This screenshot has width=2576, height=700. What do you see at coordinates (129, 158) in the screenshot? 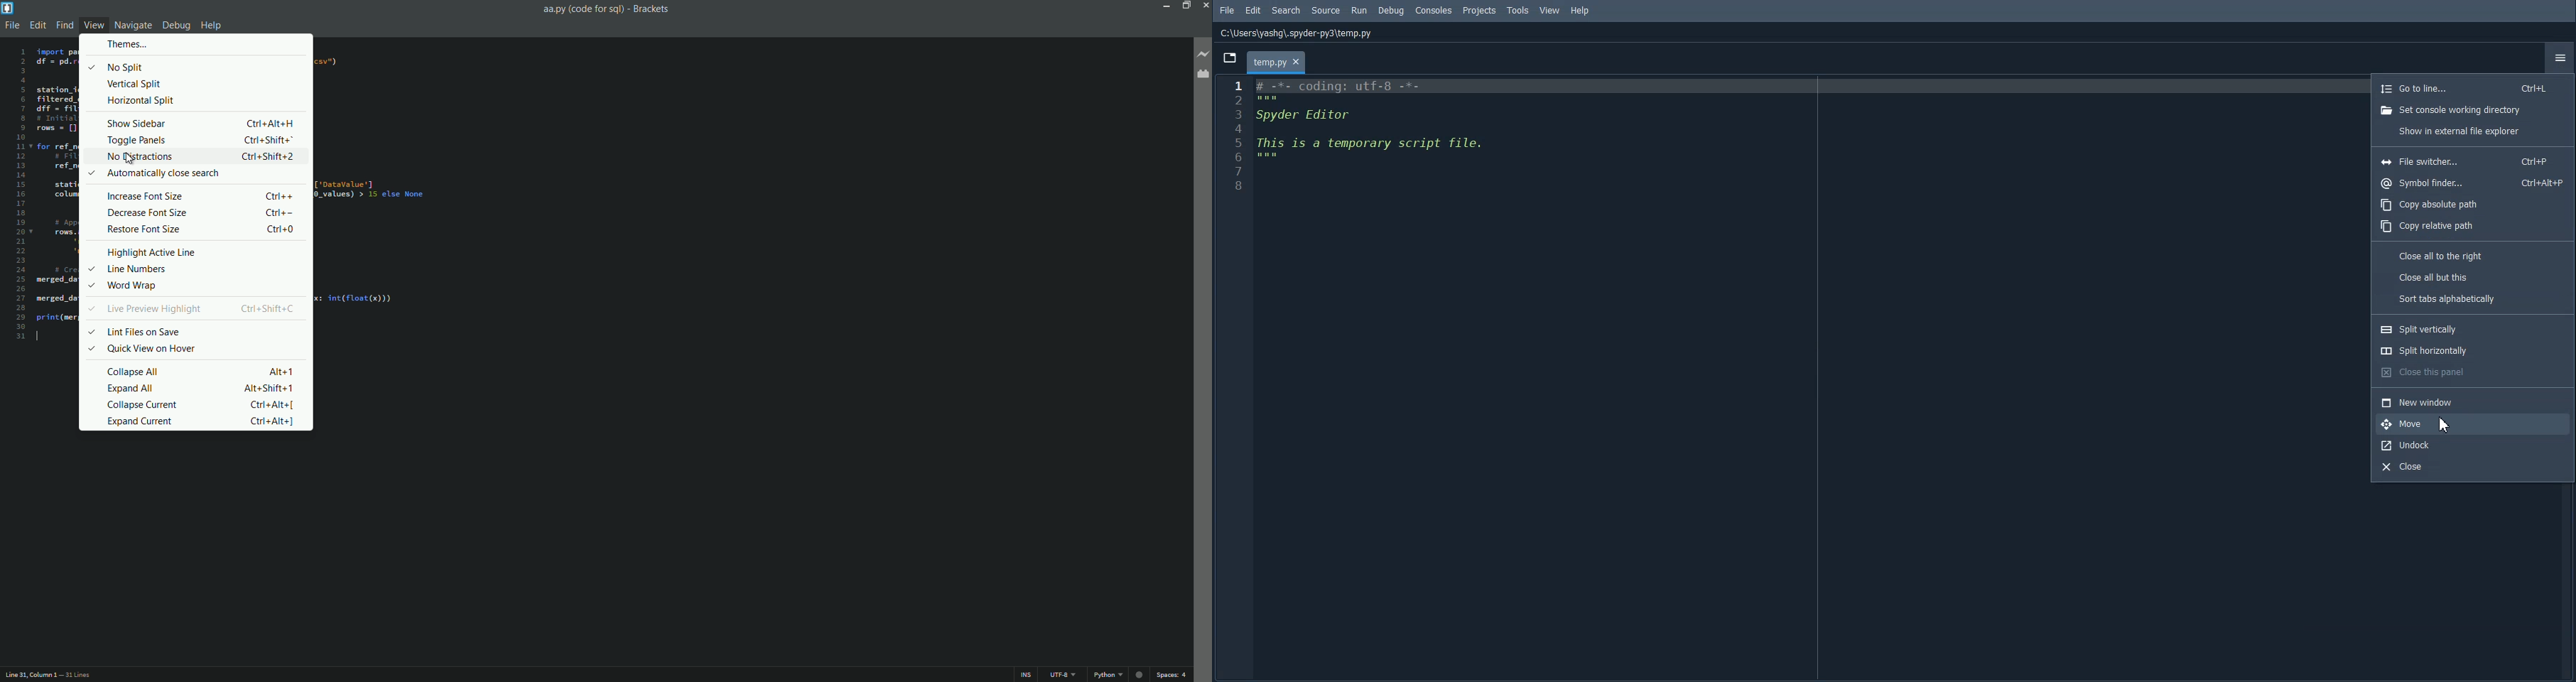
I see `Cursor` at bounding box center [129, 158].